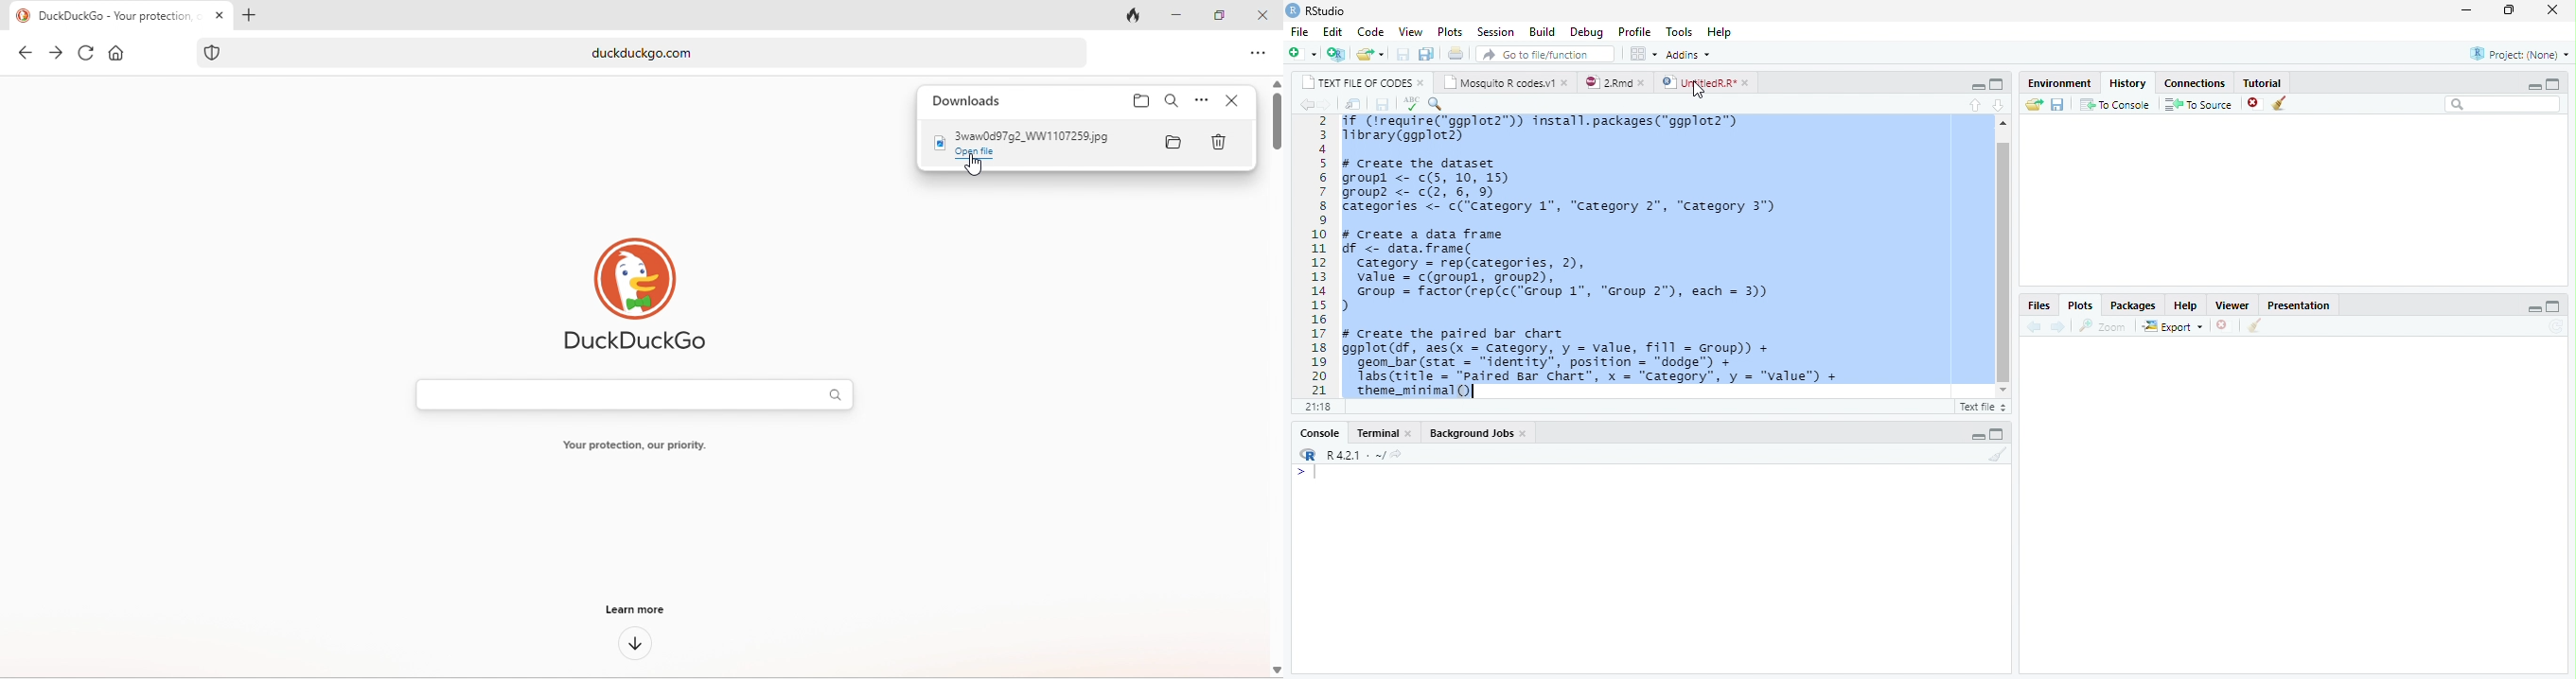 This screenshot has width=2576, height=700. I want to click on maximize, so click(2001, 435).